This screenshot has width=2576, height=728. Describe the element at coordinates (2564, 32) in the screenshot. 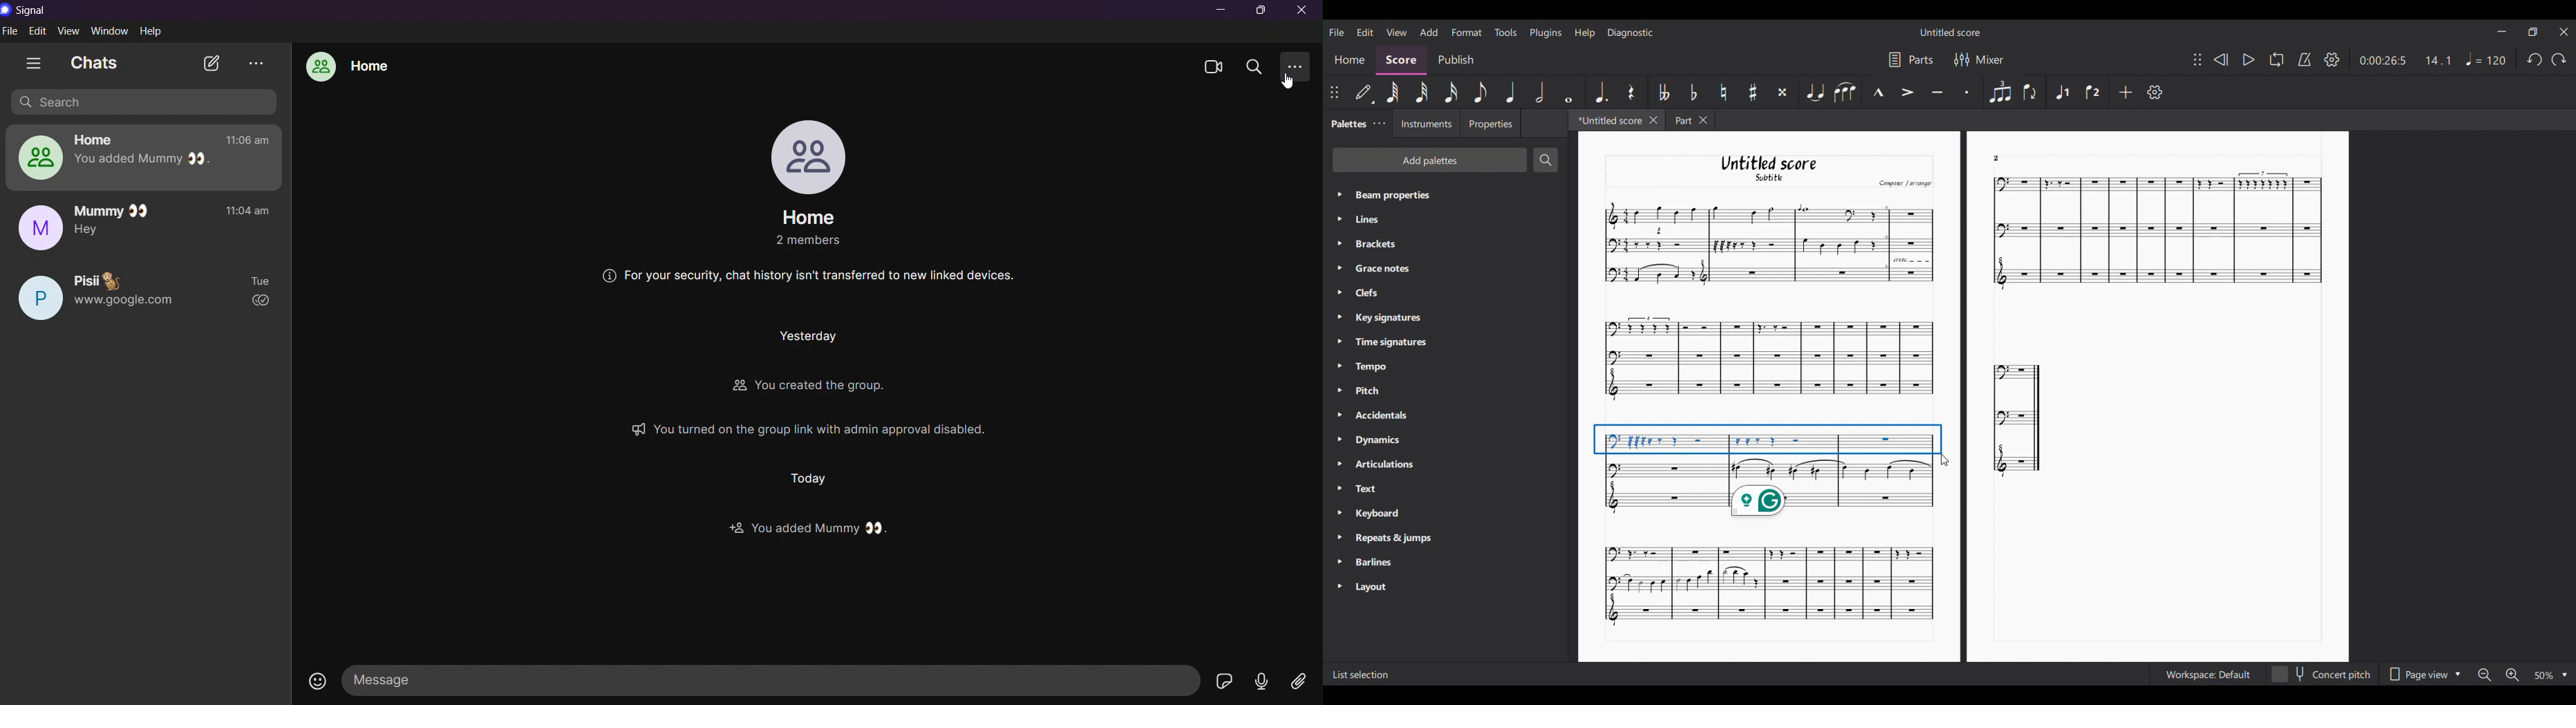

I see `Close interface` at that location.